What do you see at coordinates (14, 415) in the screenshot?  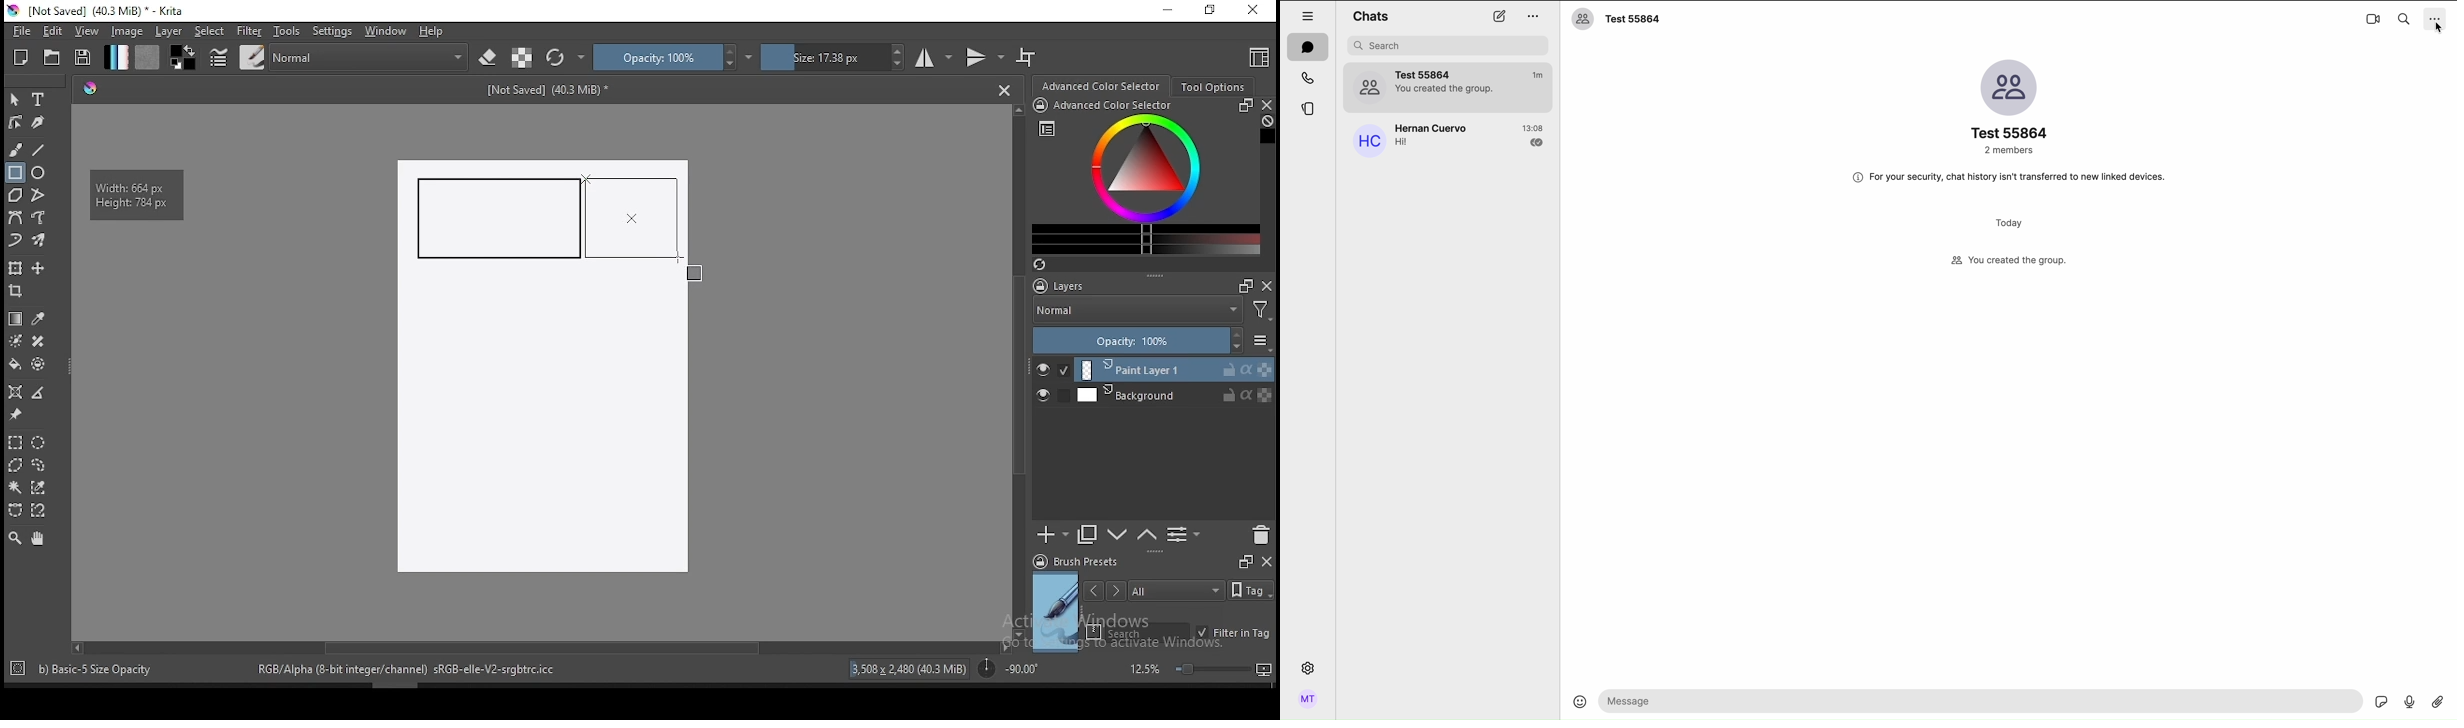 I see `reference images tool` at bounding box center [14, 415].